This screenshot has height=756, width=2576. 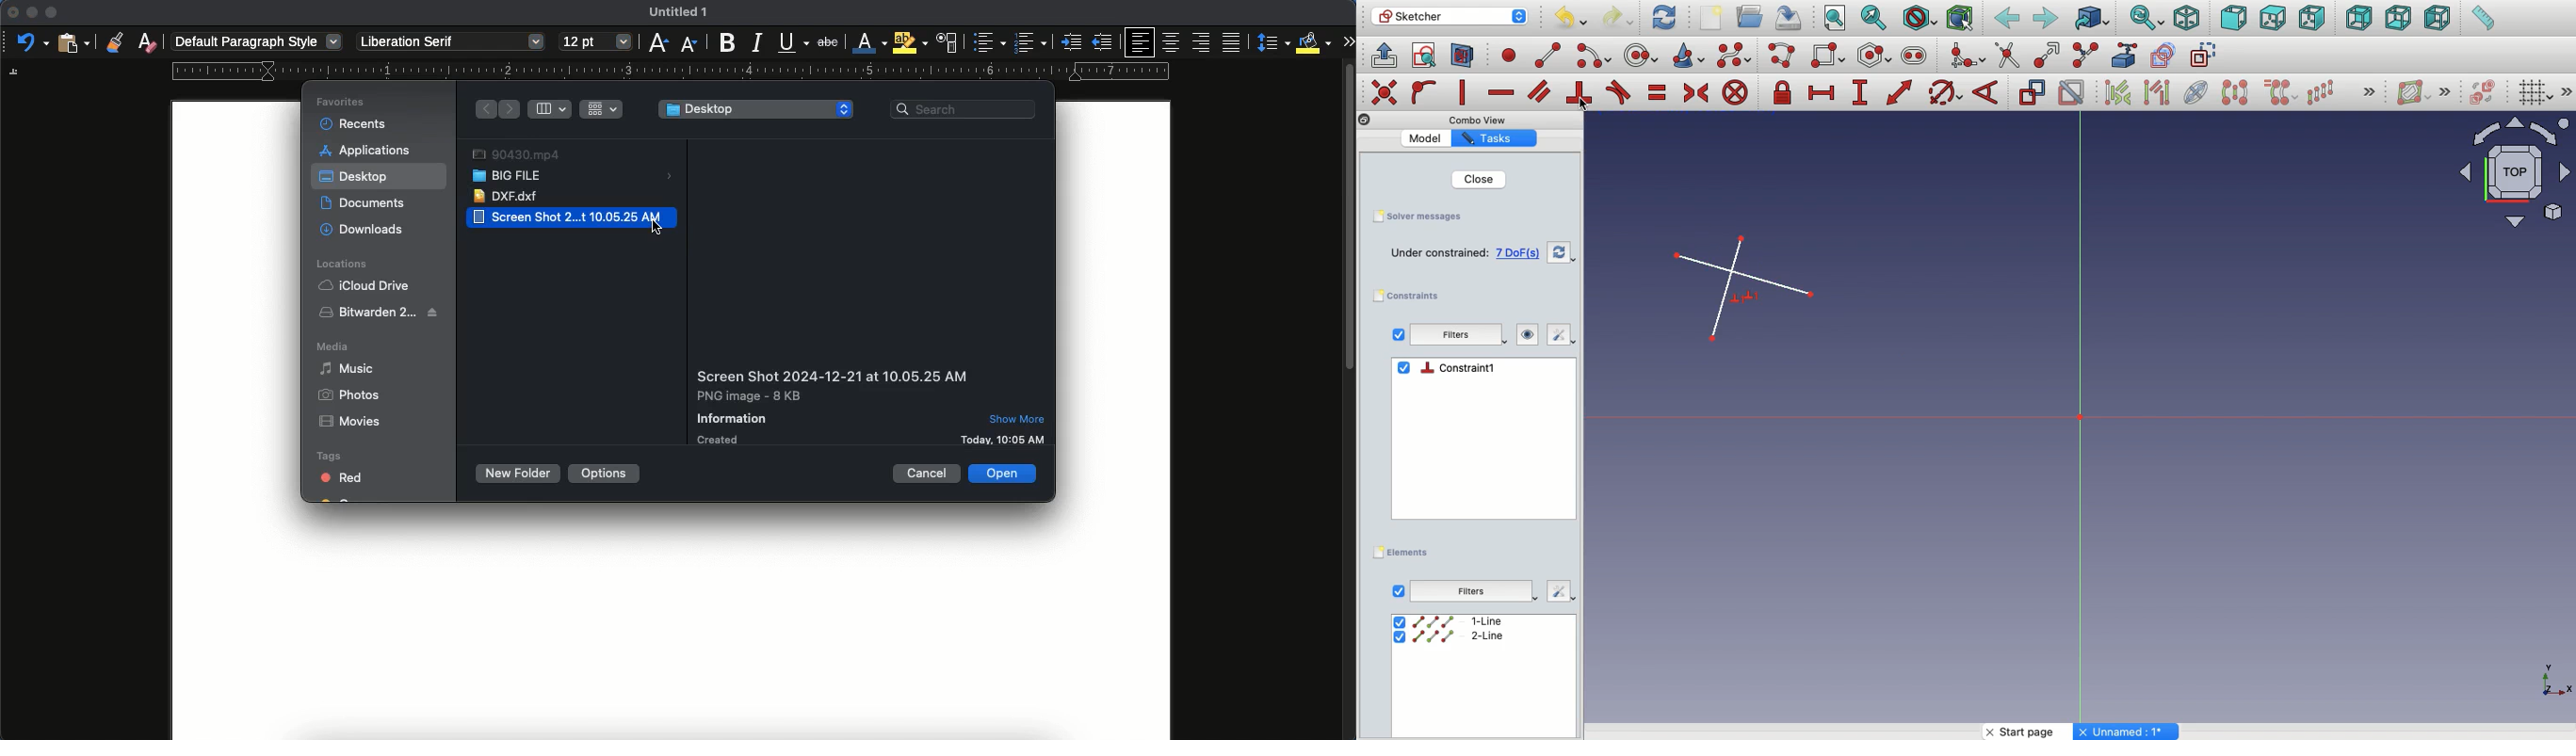 I want to click on construction geometry, so click(x=2206, y=56).